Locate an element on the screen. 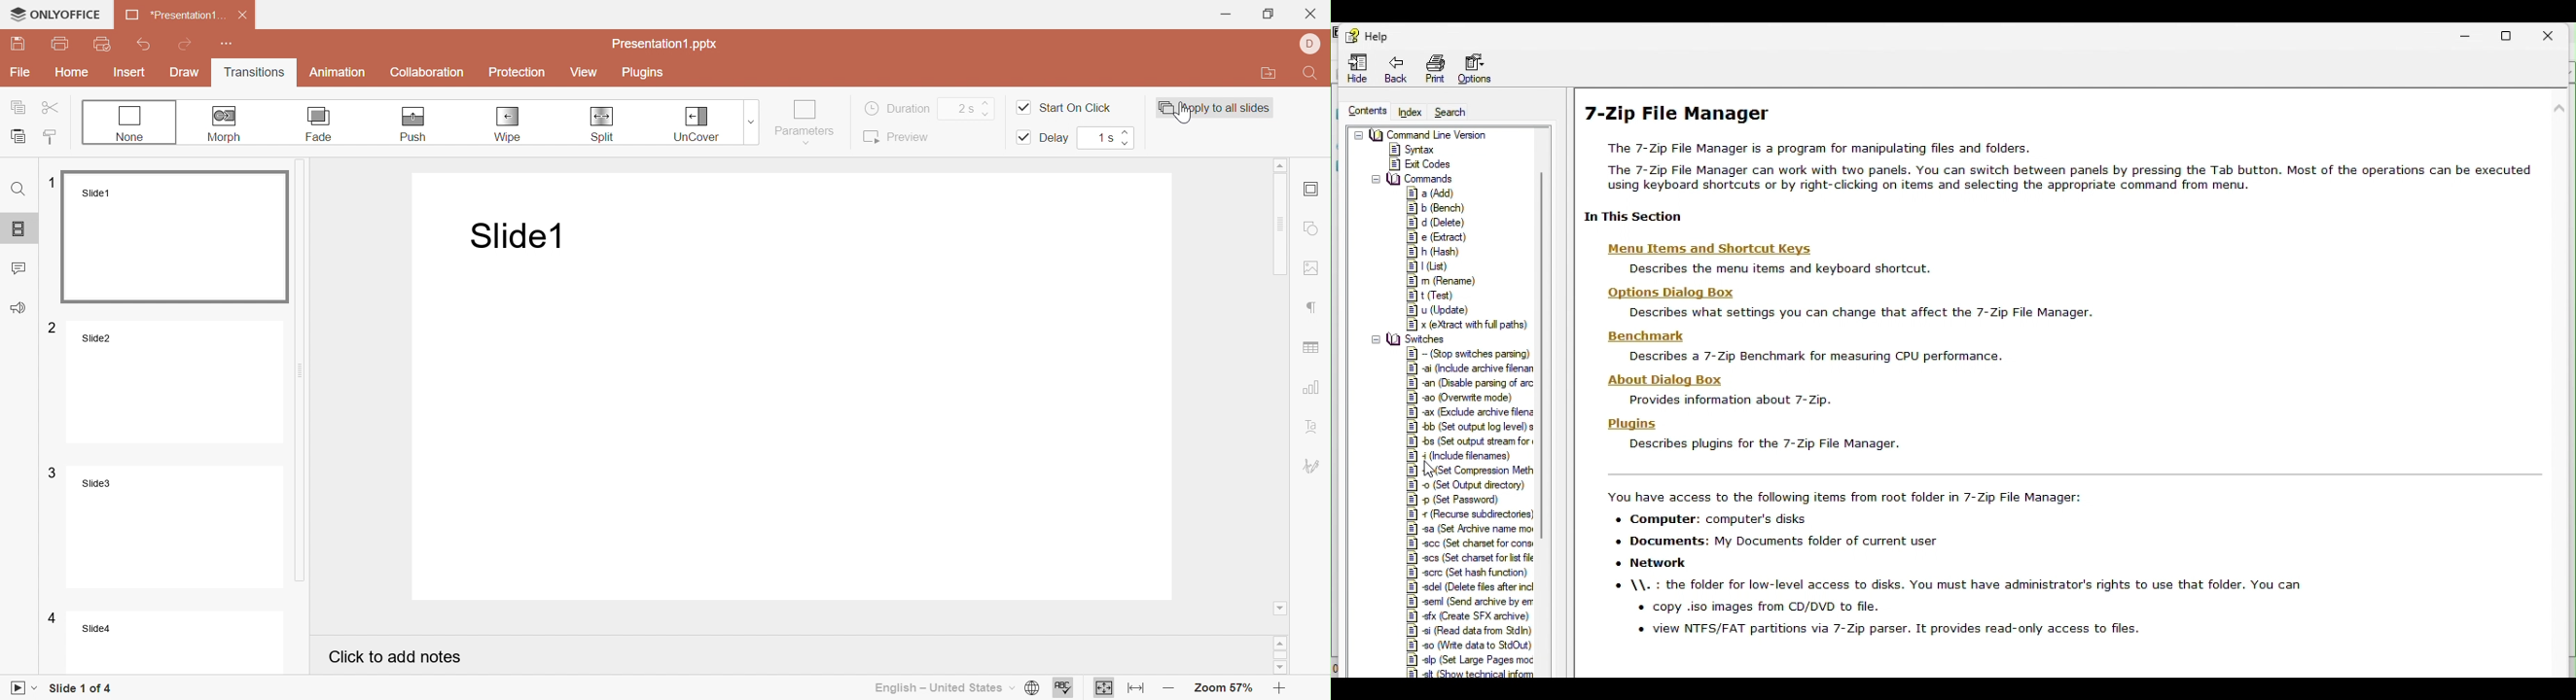 This screenshot has width=2576, height=700. View is located at coordinates (585, 73).